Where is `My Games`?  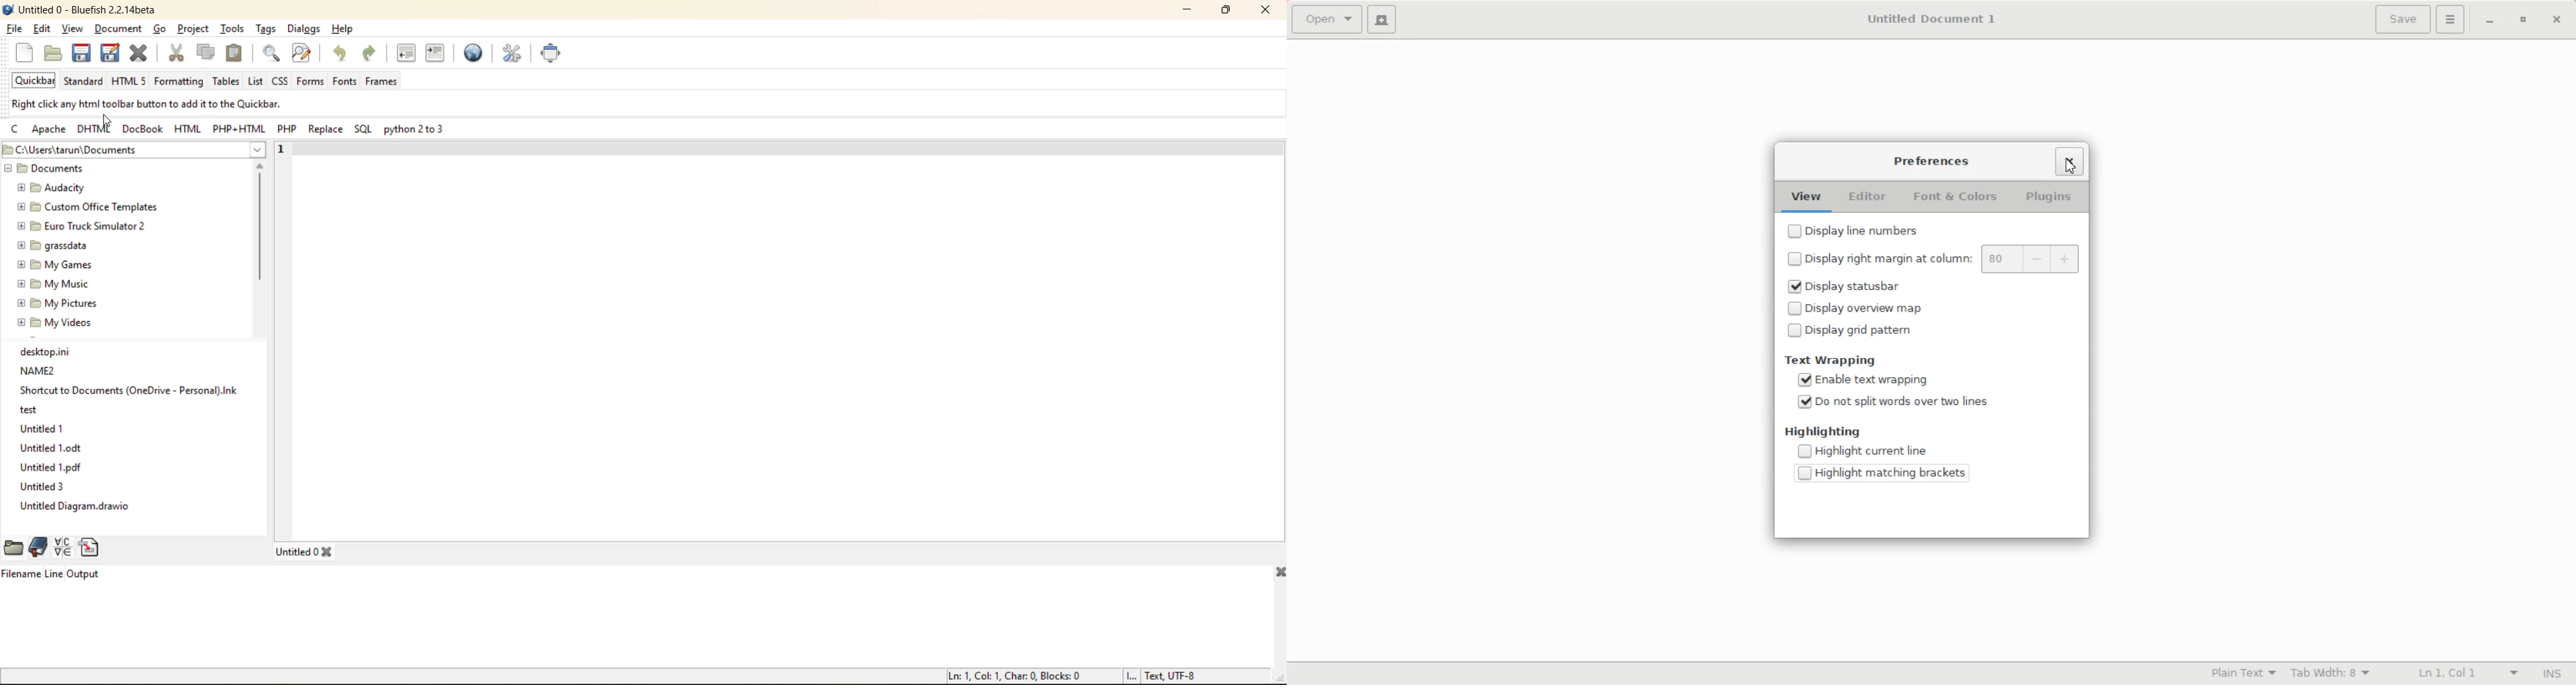 My Games is located at coordinates (53, 263).